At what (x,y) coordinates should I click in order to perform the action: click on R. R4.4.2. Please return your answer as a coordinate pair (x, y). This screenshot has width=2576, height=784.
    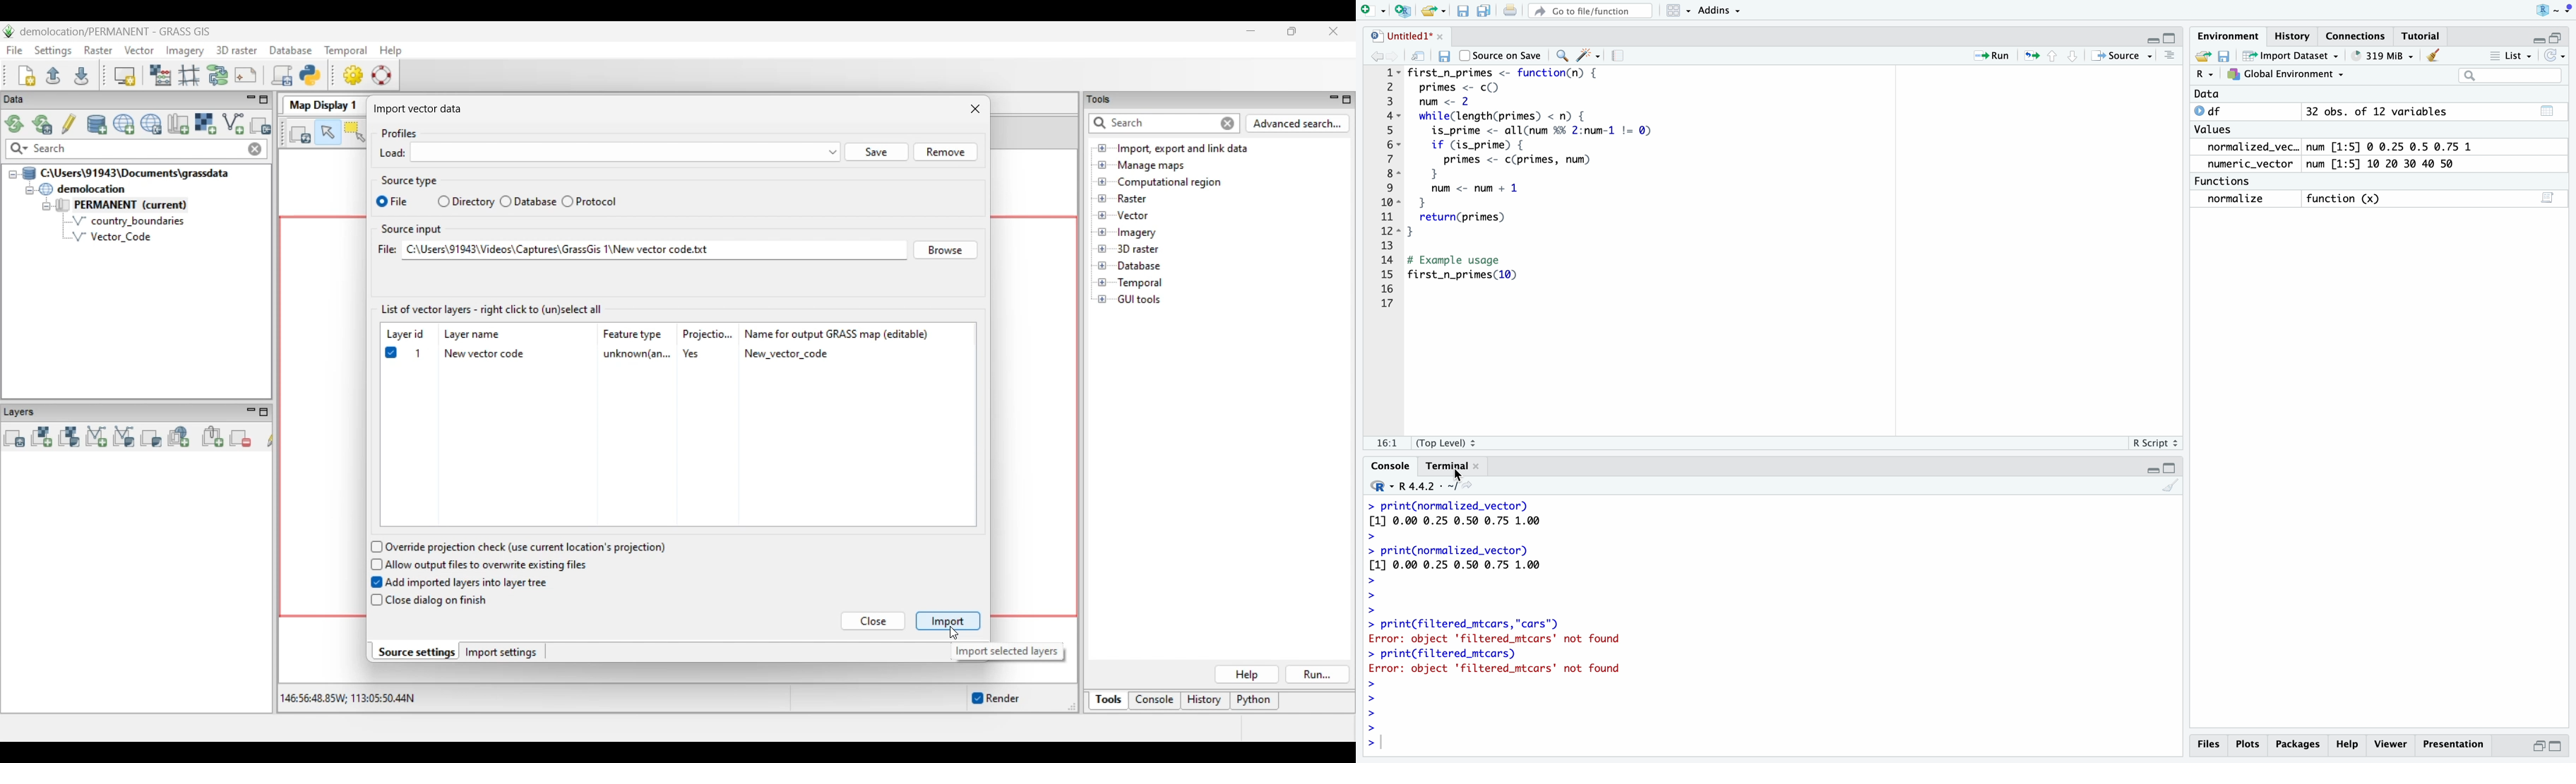
    Looking at the image, I should click on (1418, 484).